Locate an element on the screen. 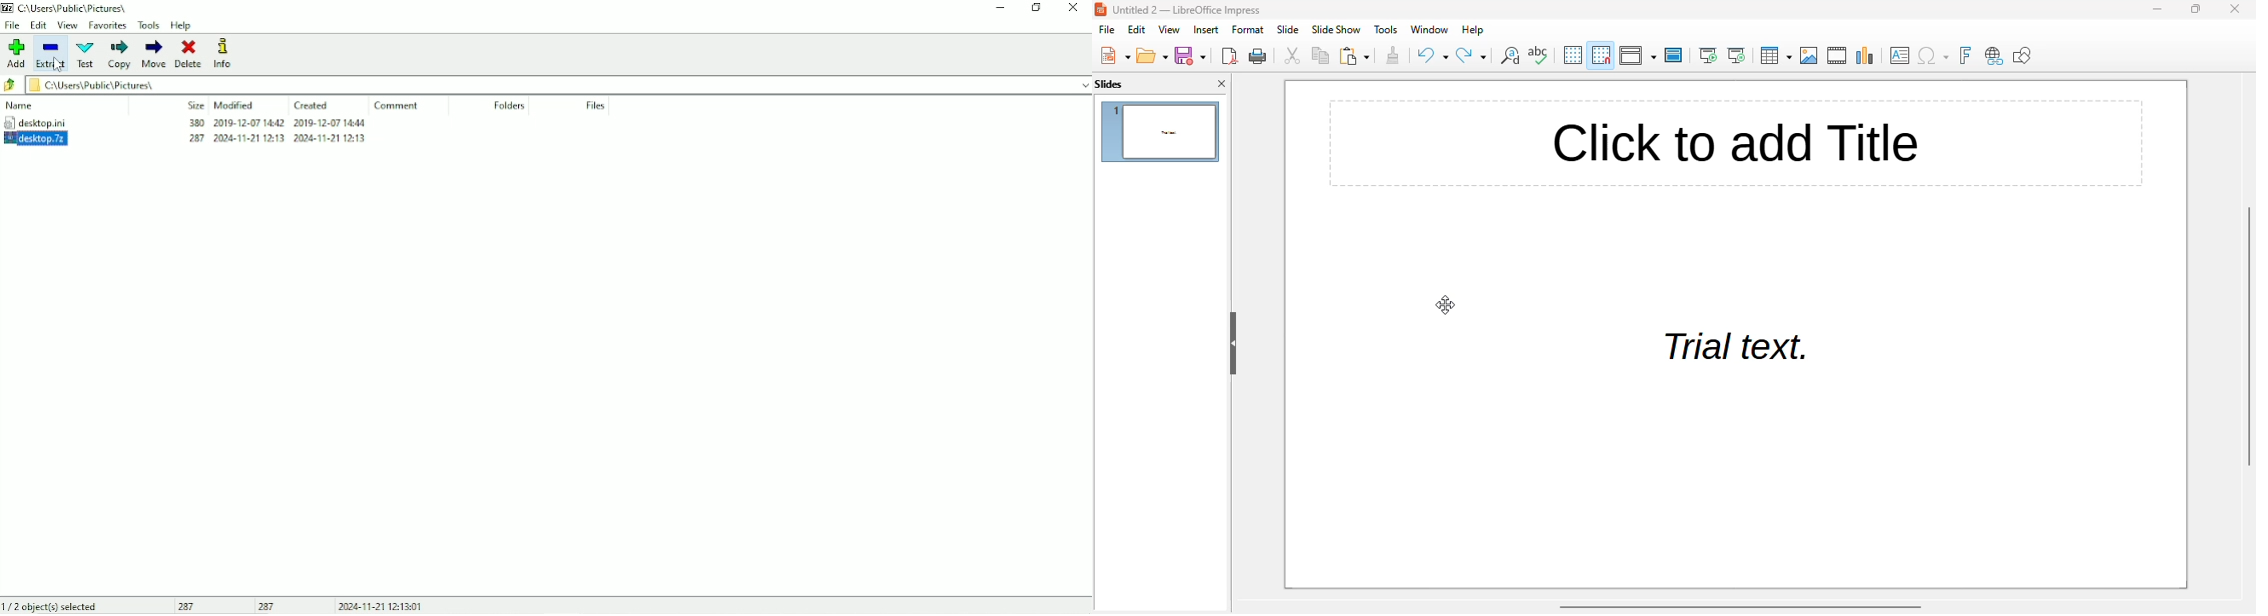 This screenshot has height=616, width=2268. display views is located at coordinates (1639, 55).